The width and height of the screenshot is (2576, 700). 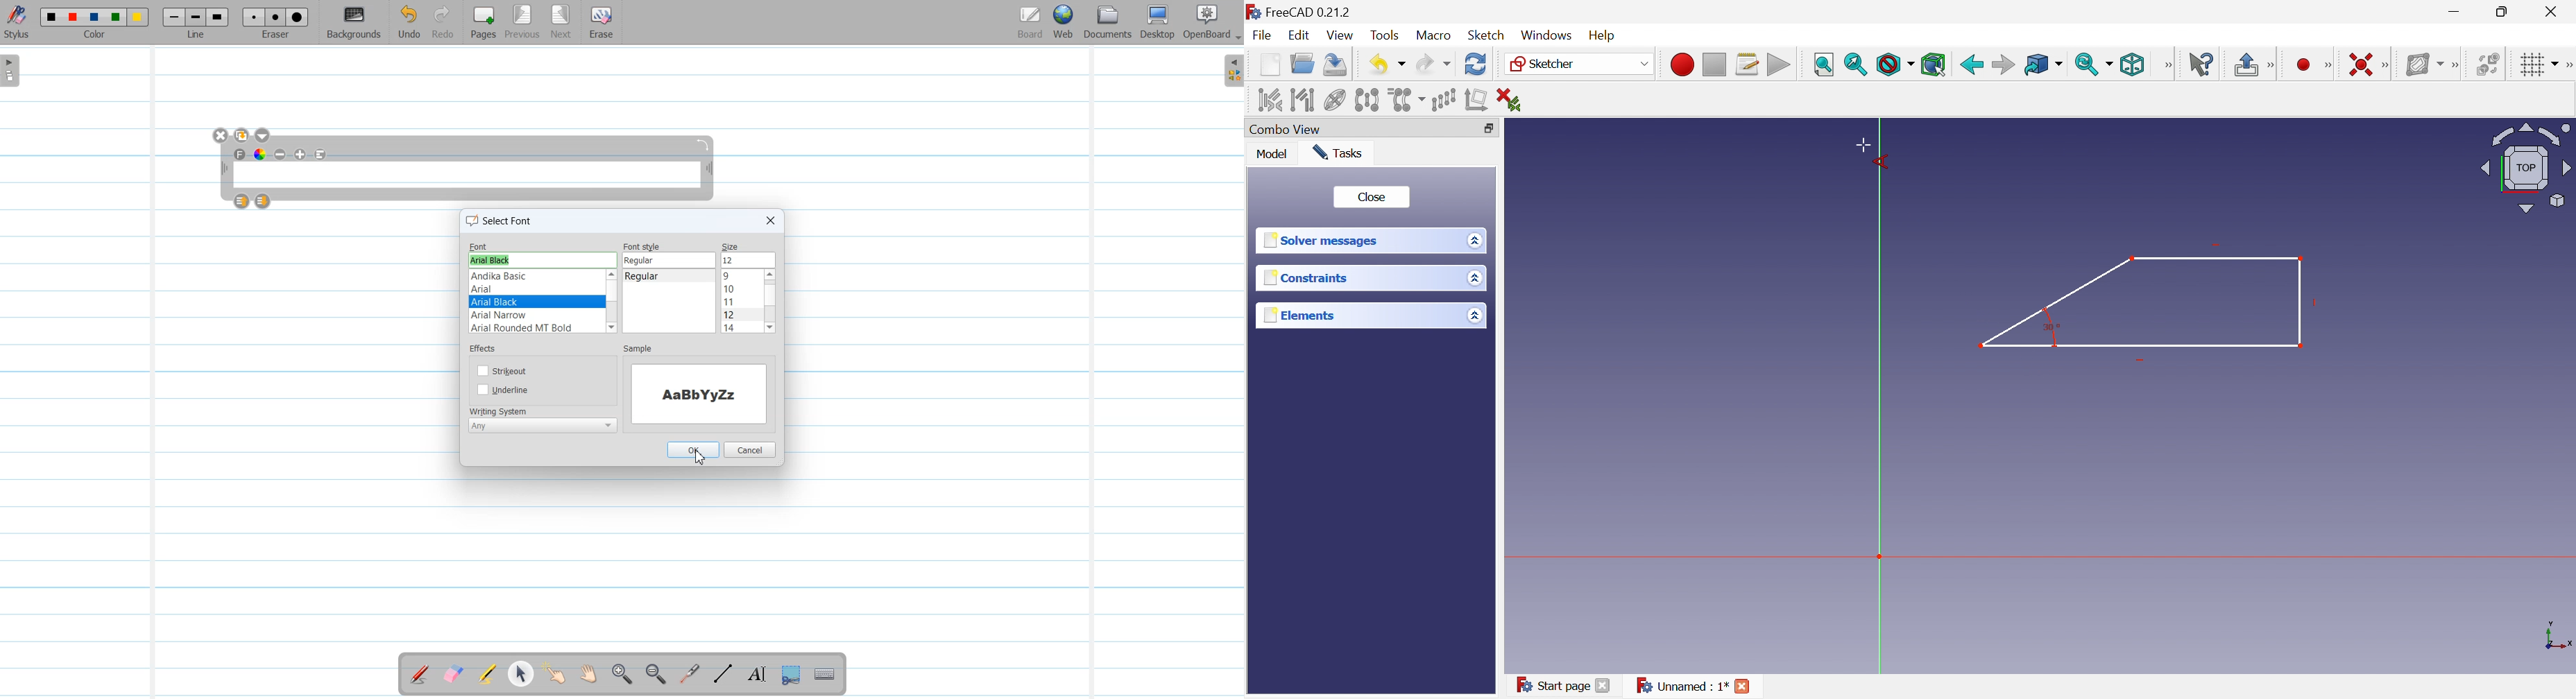 What do you see at coordinates (1777, 64) in the screenshot?
I see `Execute macro` at bounding box center [1777, 64].